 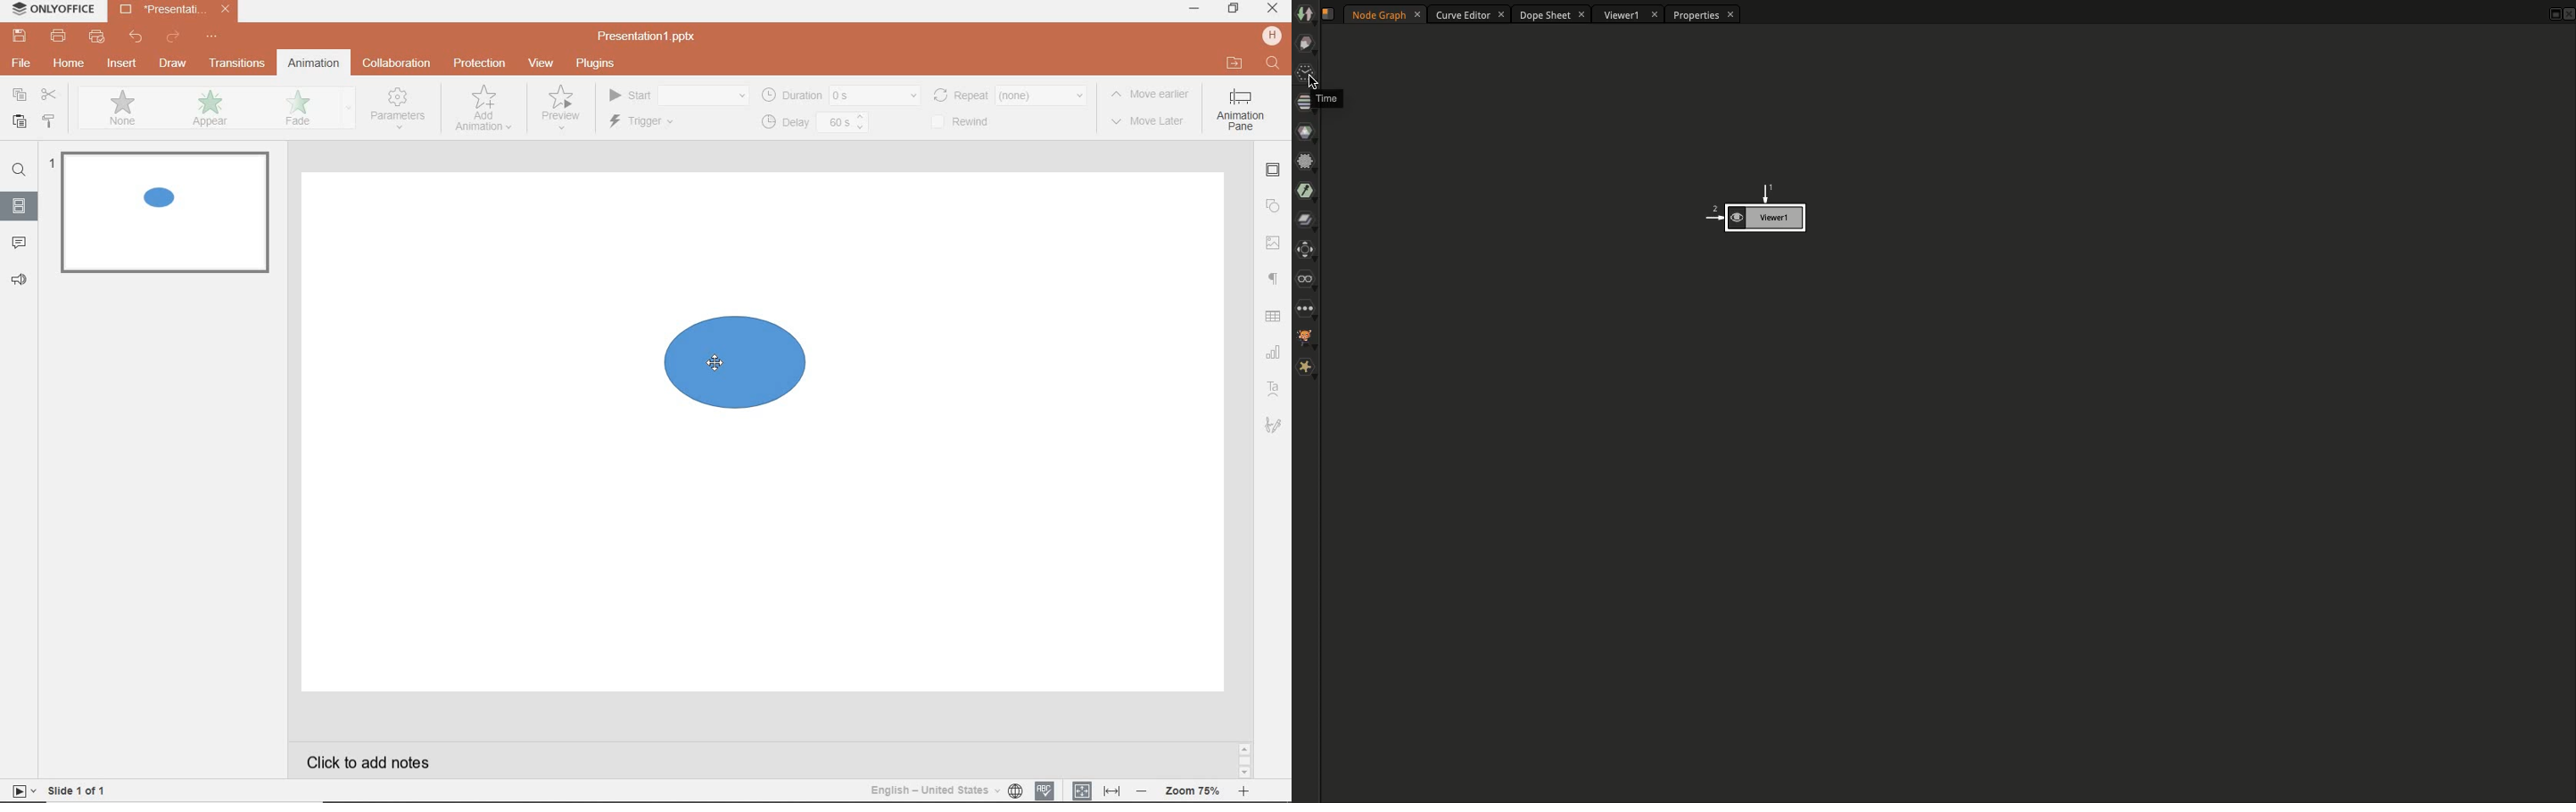 I want to click on cursor, so click(x=1312, y=82).